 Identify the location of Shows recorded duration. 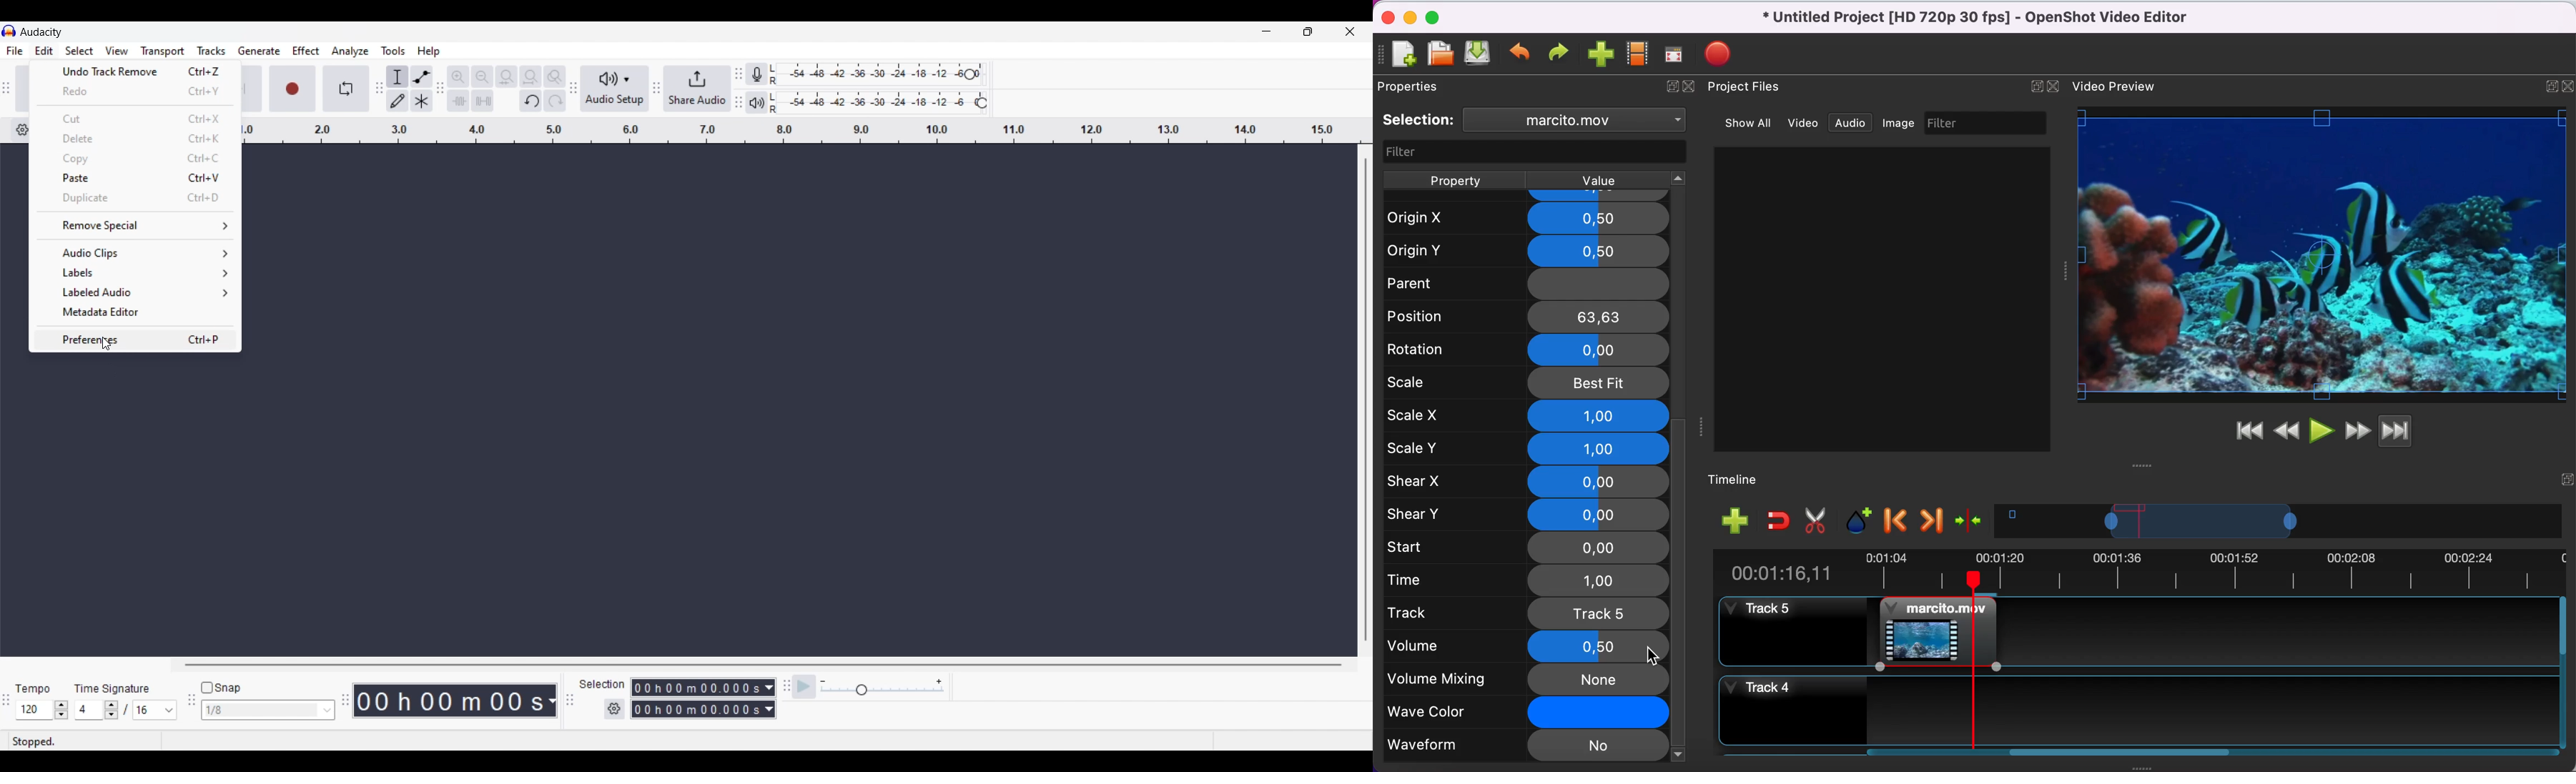
(449, 701).